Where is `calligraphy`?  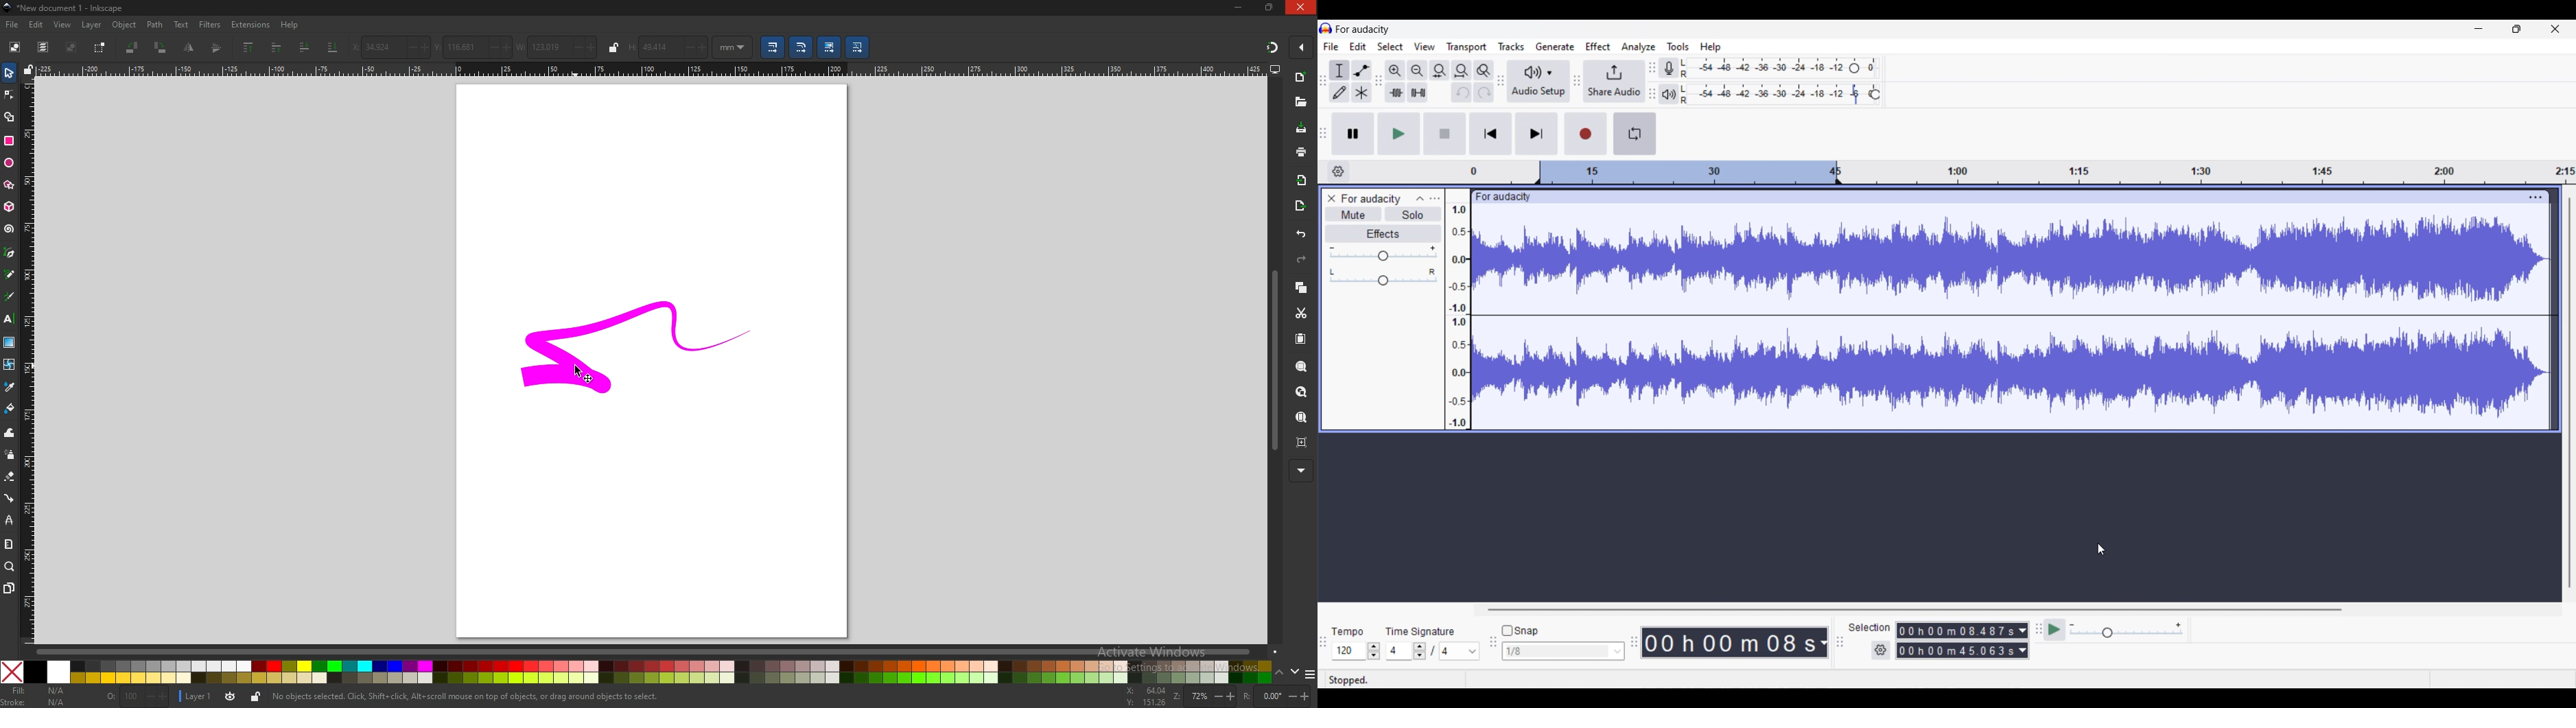 calligraphy is located at coordinates (9, 296).